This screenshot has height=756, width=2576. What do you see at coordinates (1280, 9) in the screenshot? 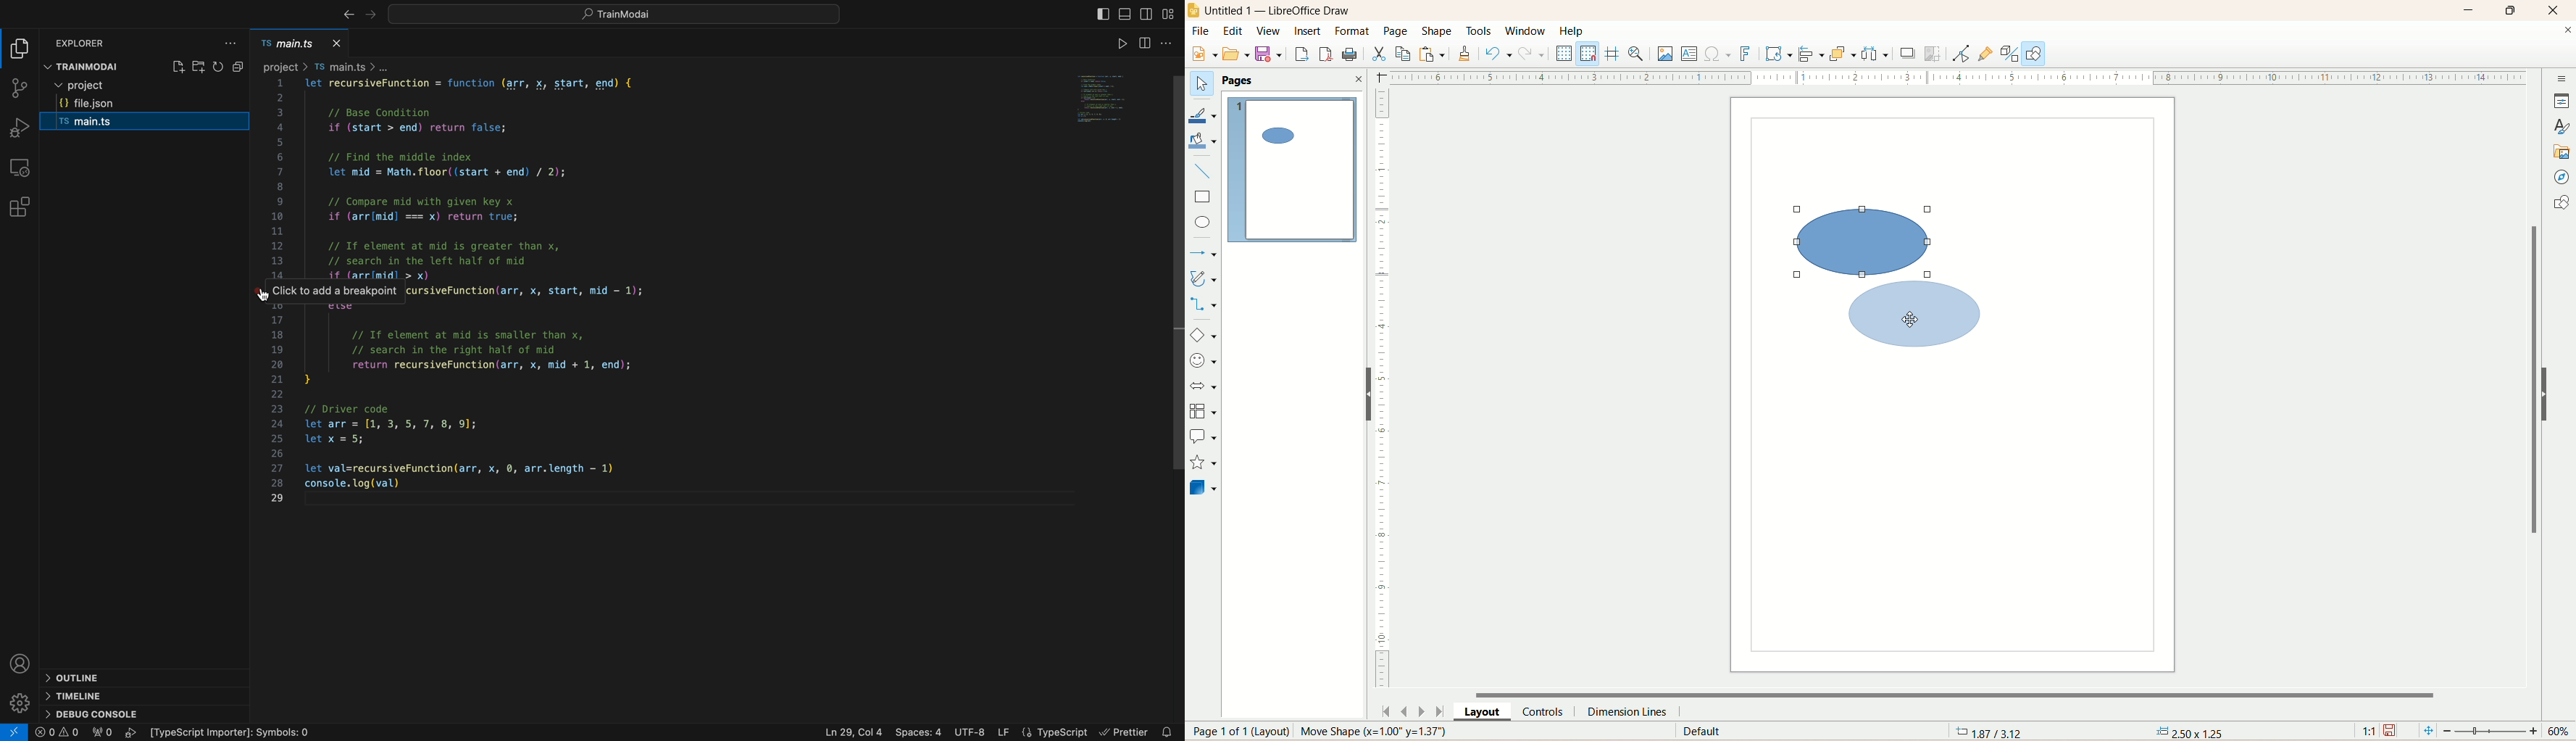
I see `title` at bounding box center [1280, 9].